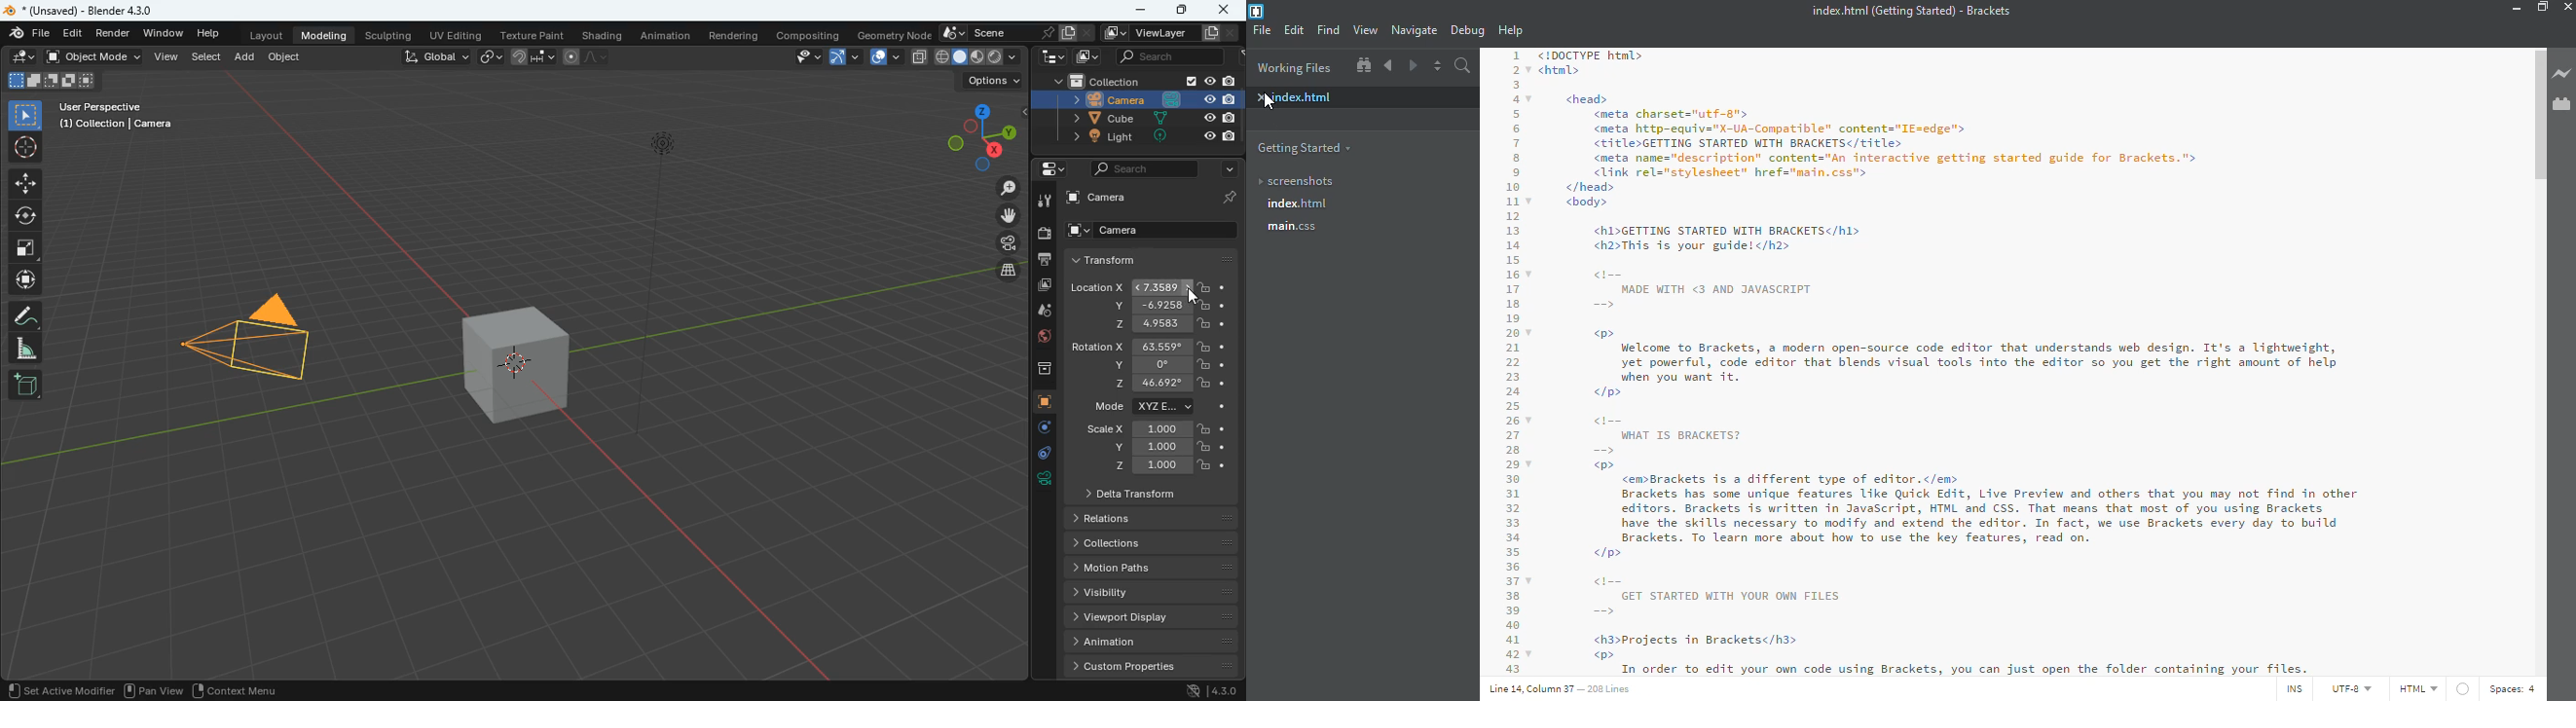 This screenshot has width=2576, height=728. What do you see at coordinates (1261, 96) in the screenshot?
I see `close` at bounding box center [1261, 96].